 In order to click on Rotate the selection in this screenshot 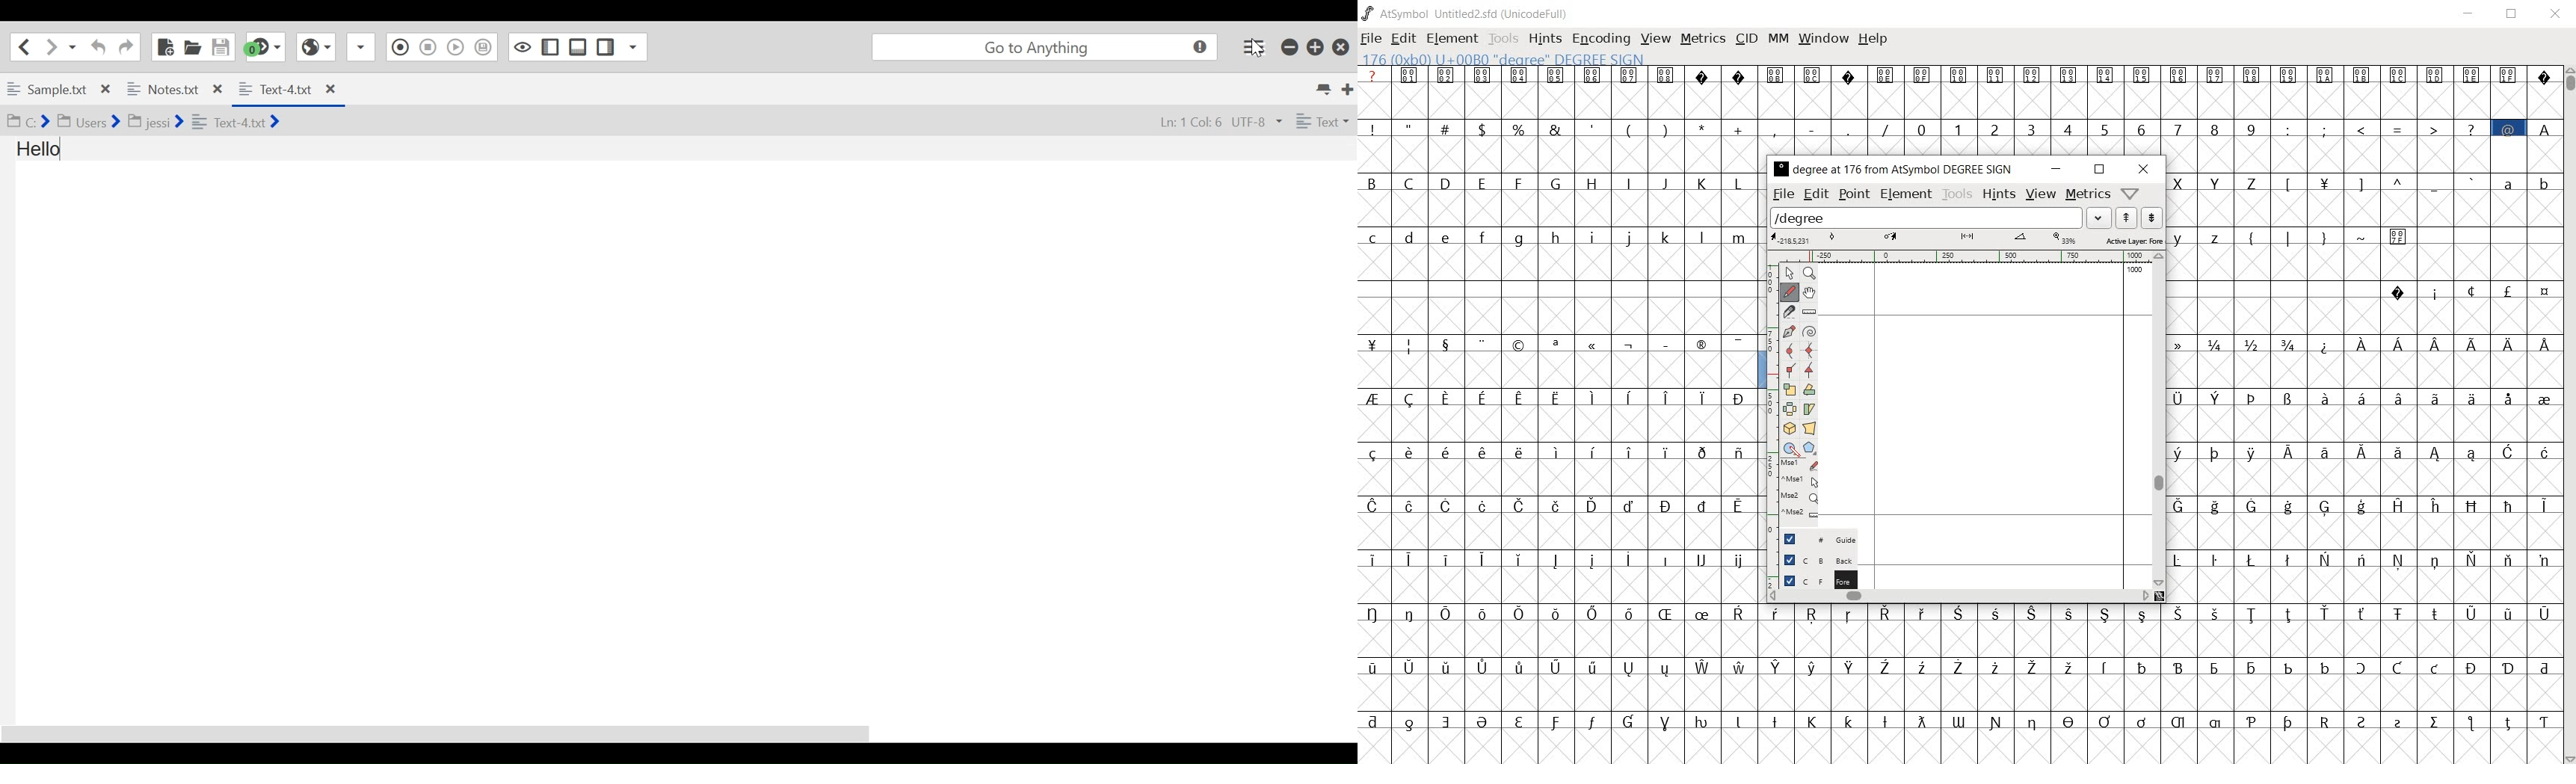, I will do `click(1809, 389)`.